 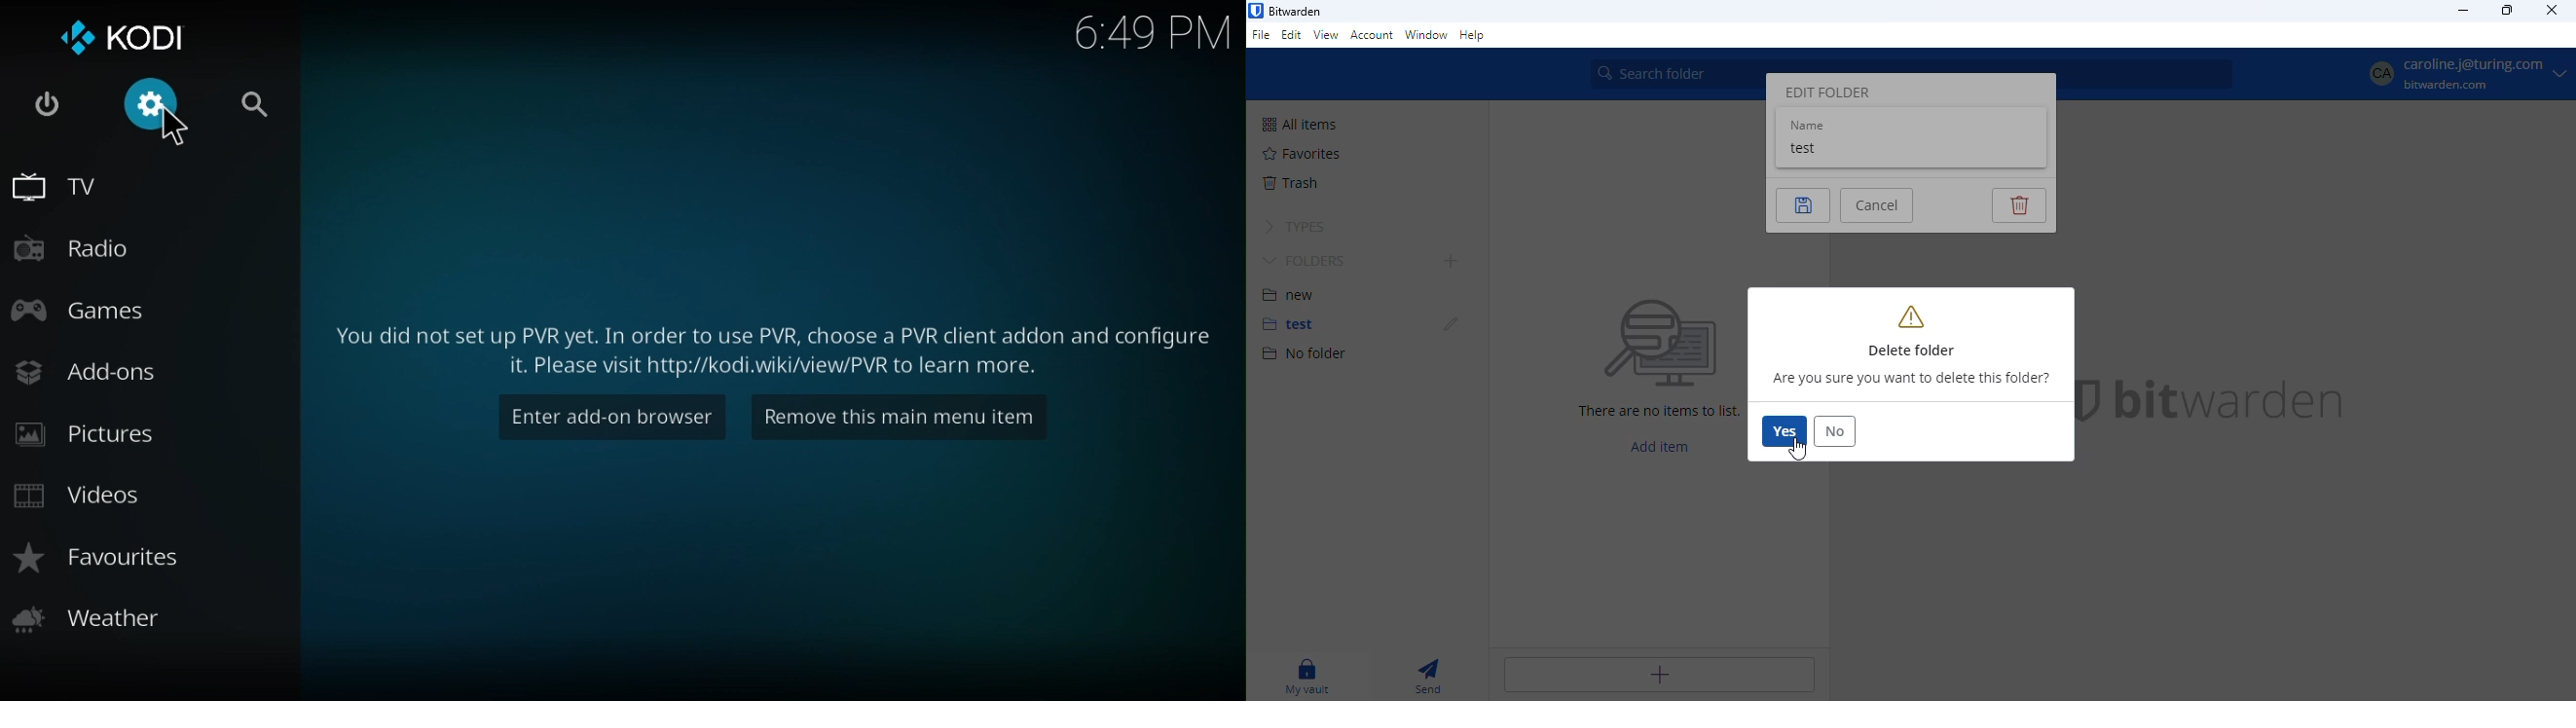 I want to click on Remove this man menu item, so click(x=908, y=415).